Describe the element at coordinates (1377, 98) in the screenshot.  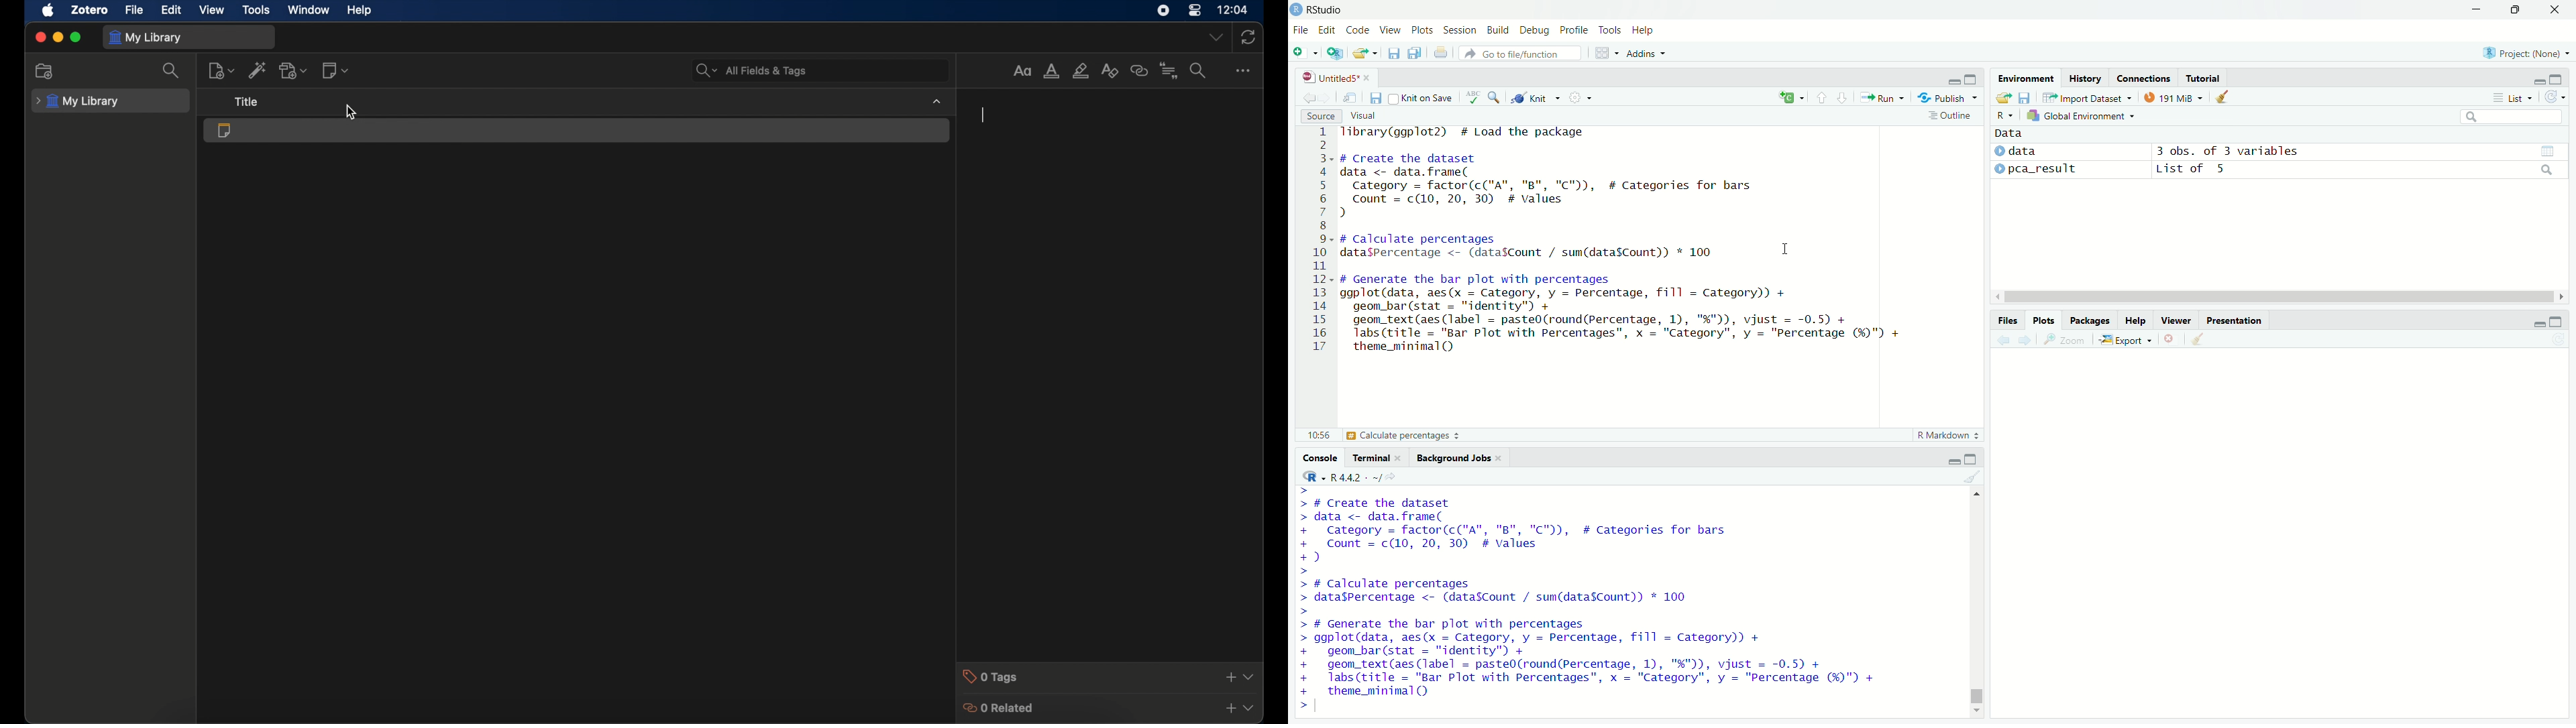
I see `save current document` at that location.